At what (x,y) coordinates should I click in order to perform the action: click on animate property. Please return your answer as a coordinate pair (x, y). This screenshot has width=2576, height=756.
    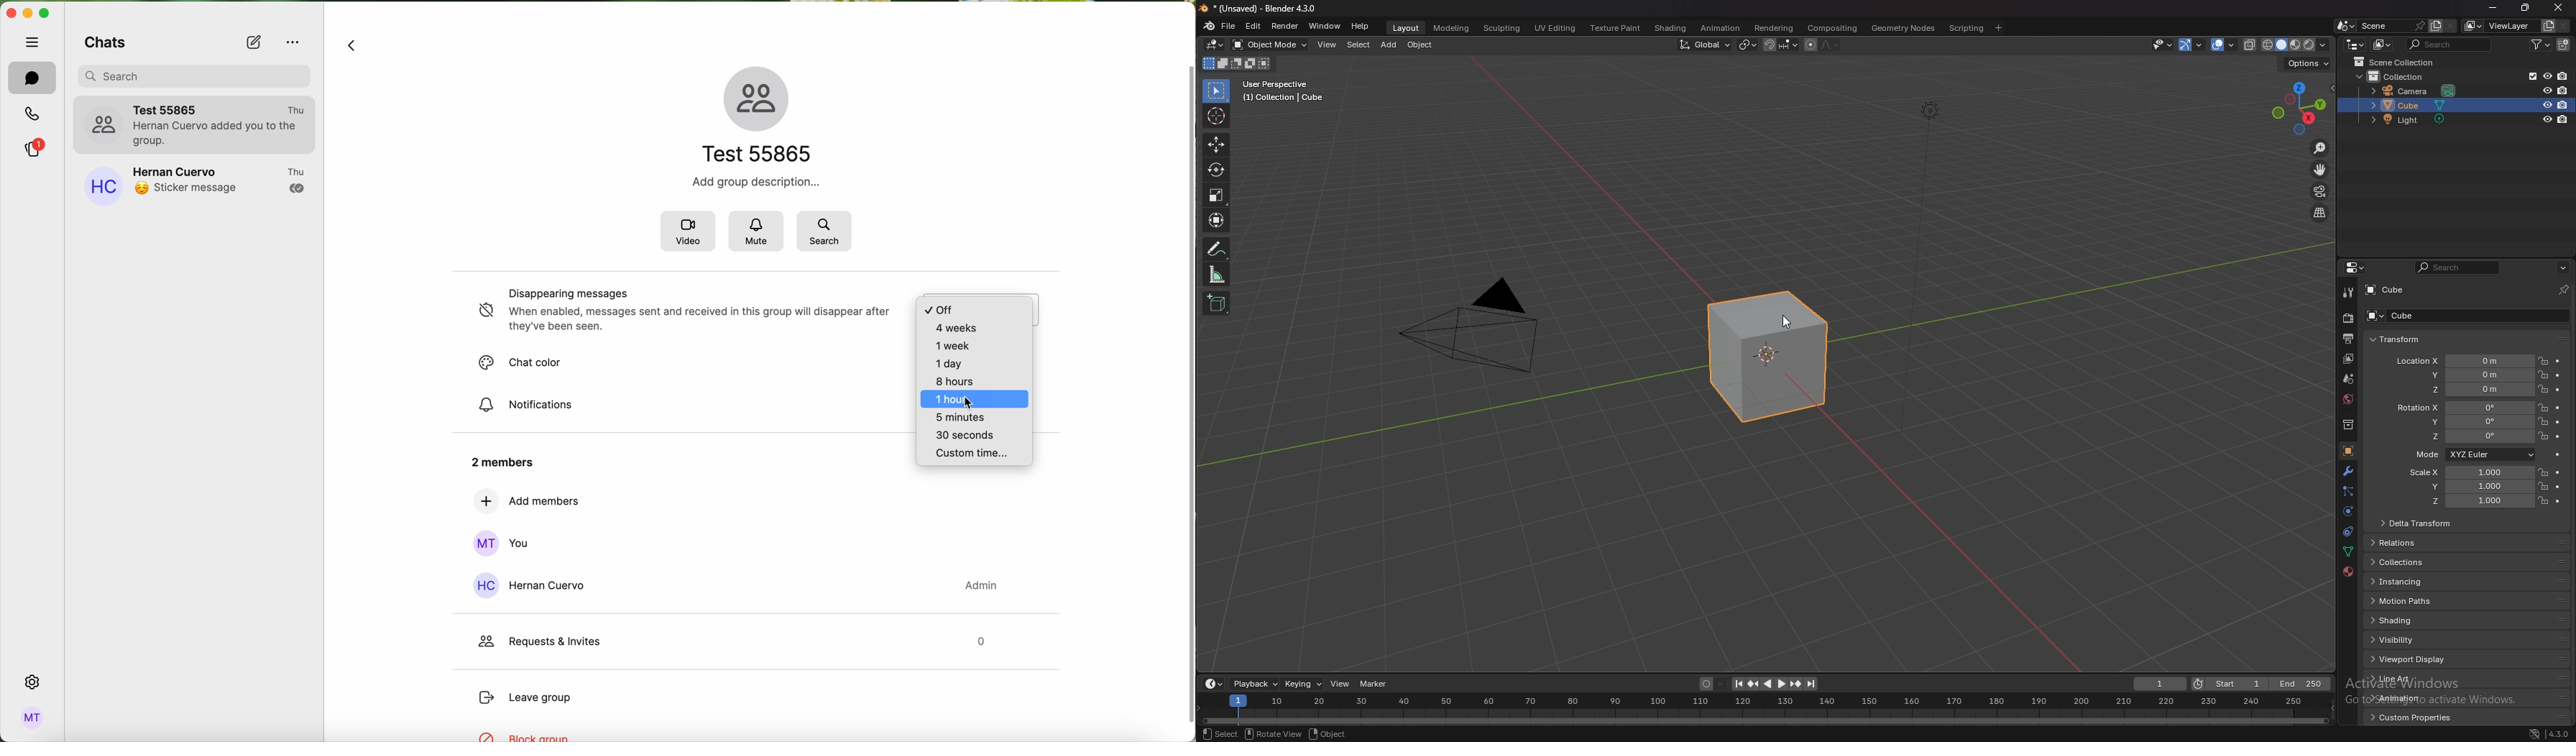
    Looking at the image, I should click on (2557, 487).